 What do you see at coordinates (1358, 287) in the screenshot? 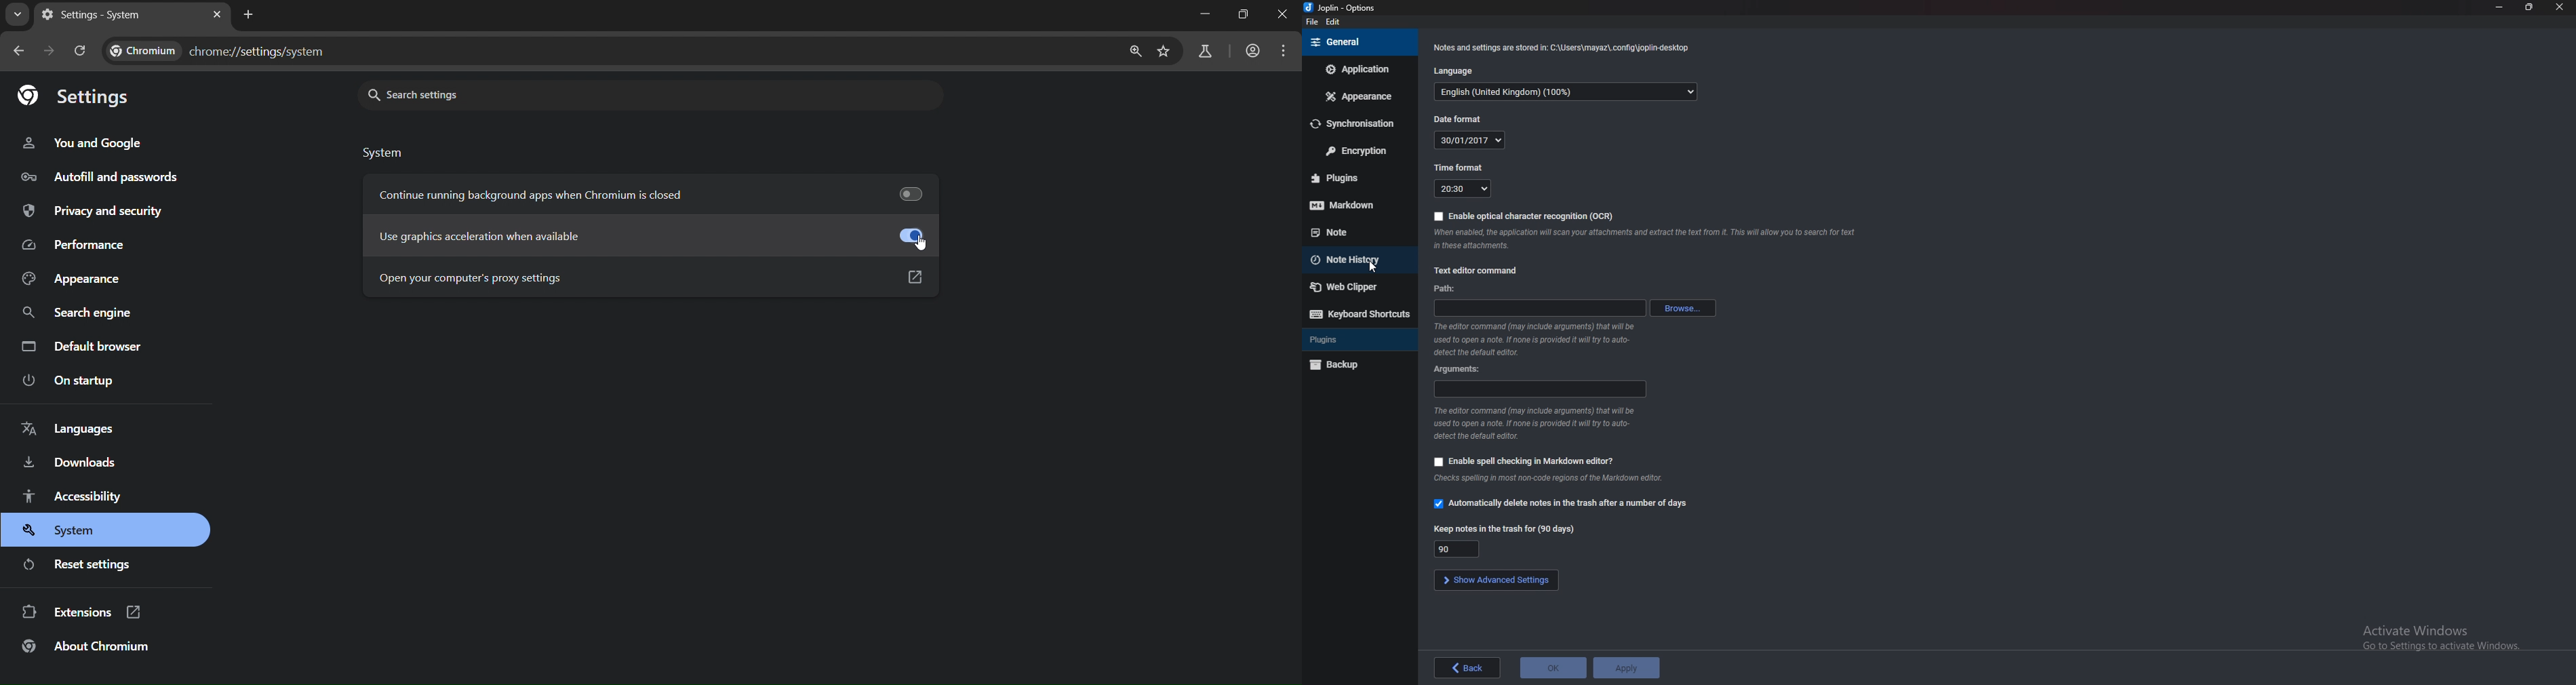
I see `Web Clipper` at bounding box center [1358, 287].